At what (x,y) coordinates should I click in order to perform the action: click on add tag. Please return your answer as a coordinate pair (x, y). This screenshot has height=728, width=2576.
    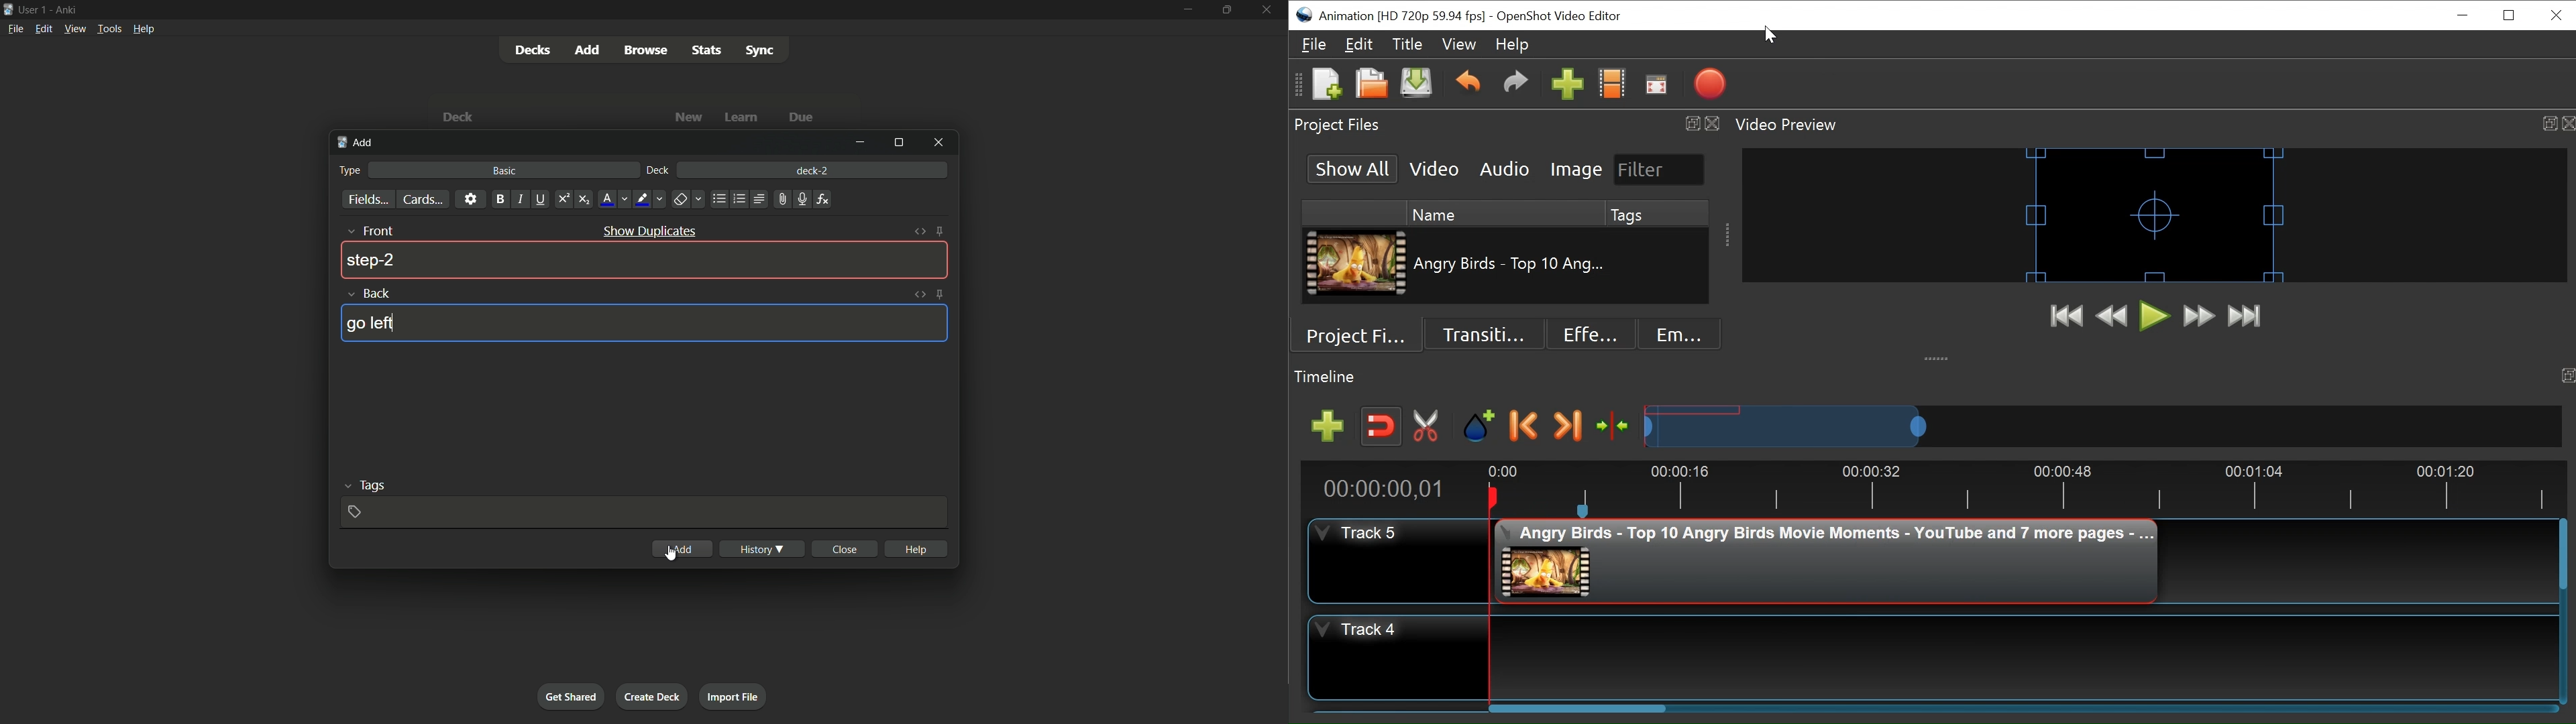
    Looking at the image, I should click on (357, 512).